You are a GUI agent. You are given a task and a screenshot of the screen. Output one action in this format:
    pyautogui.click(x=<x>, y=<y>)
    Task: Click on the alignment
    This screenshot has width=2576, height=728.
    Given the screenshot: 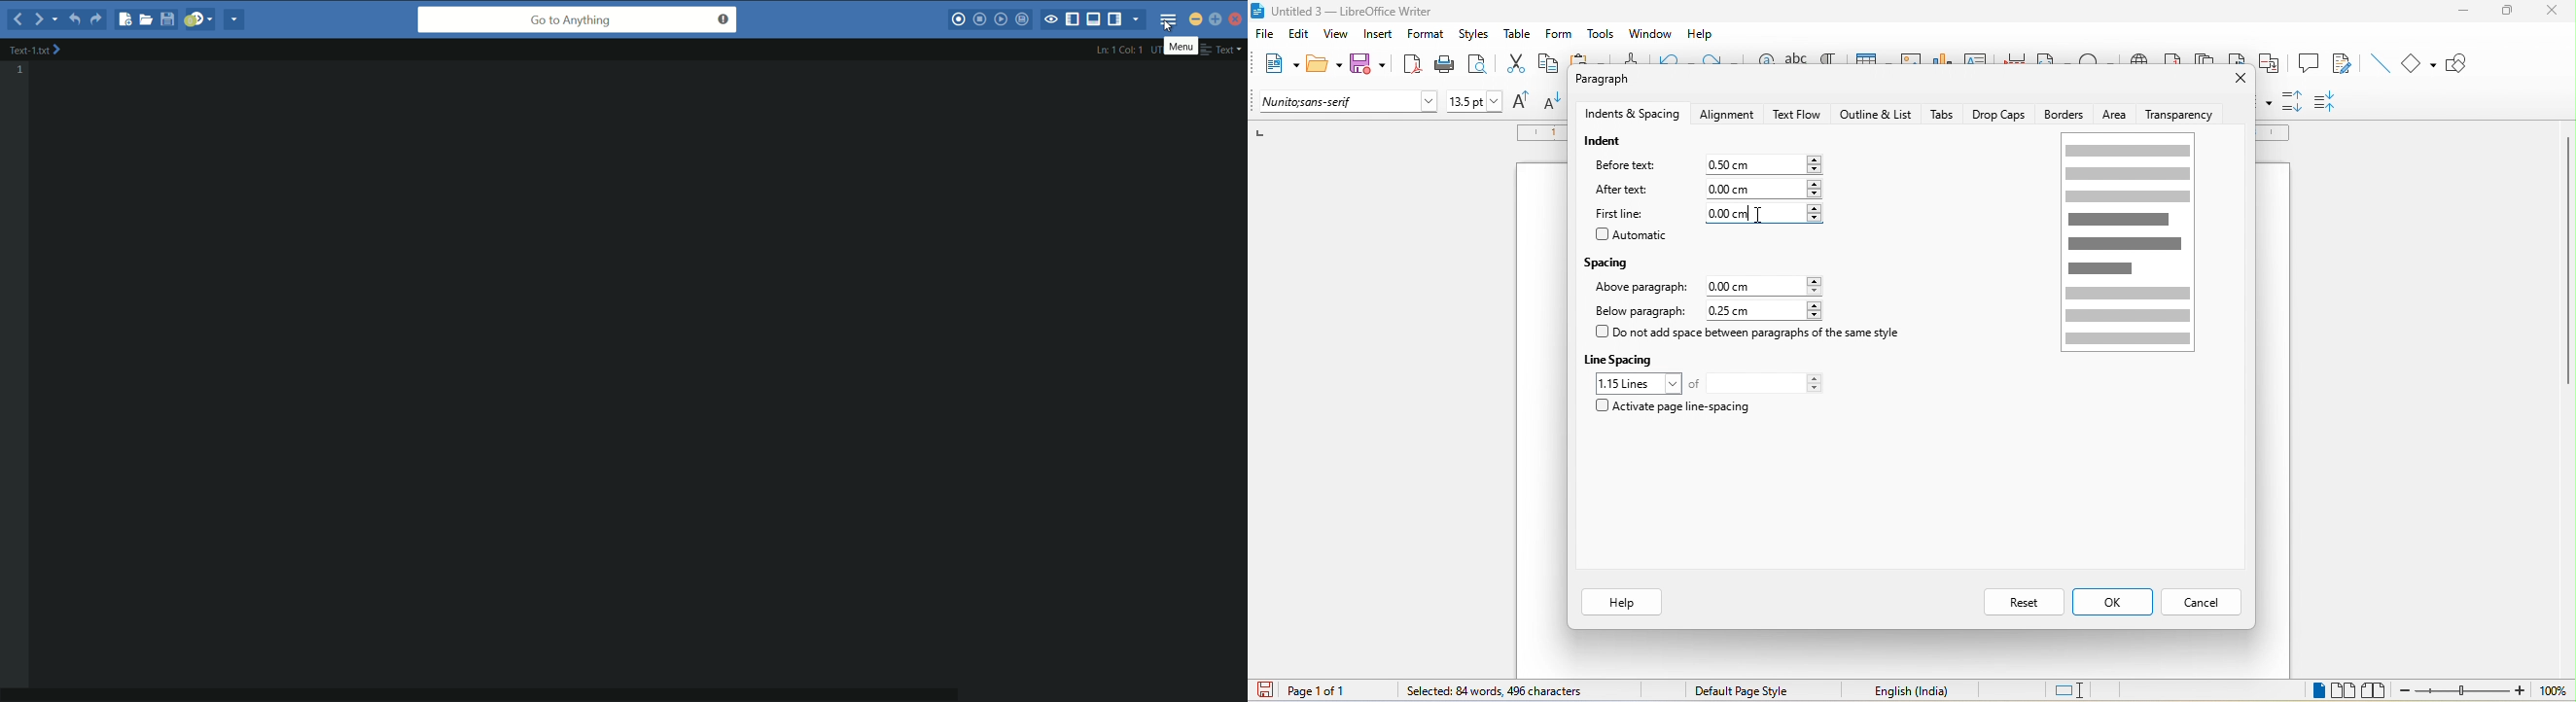 What is the action you would take?
    pyautogui.click(x=1726, y=112)
    